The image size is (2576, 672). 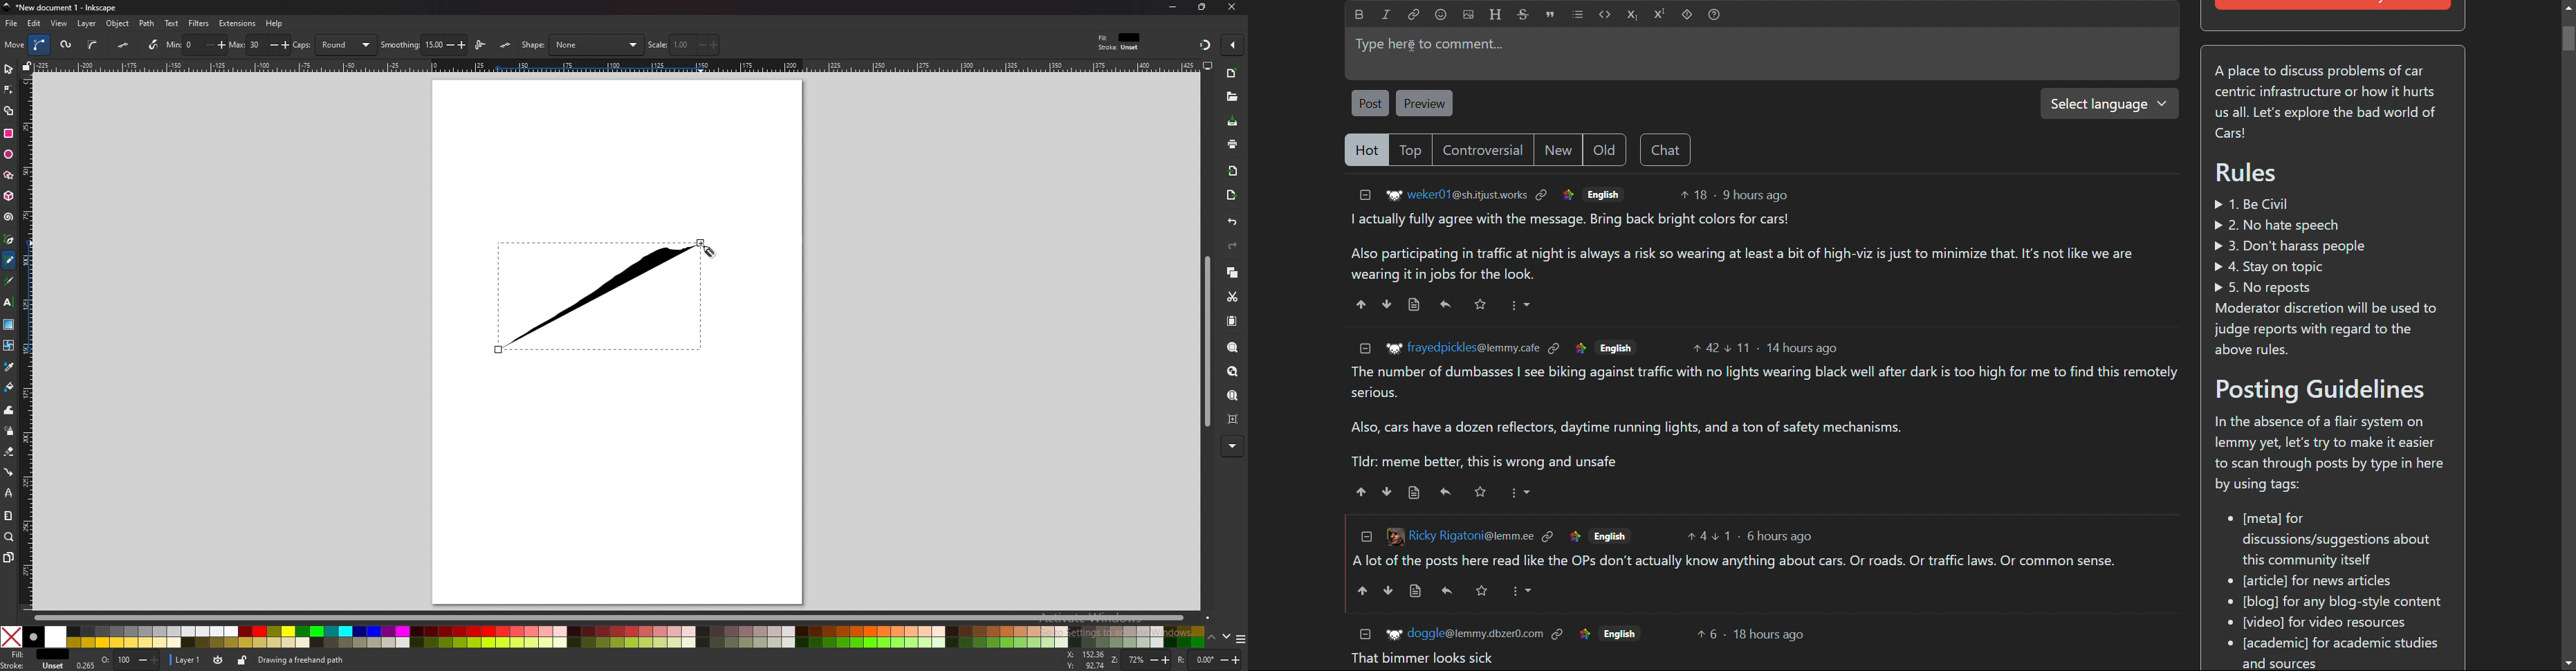 I want to click on lock guides, so click(x=27, y=65).